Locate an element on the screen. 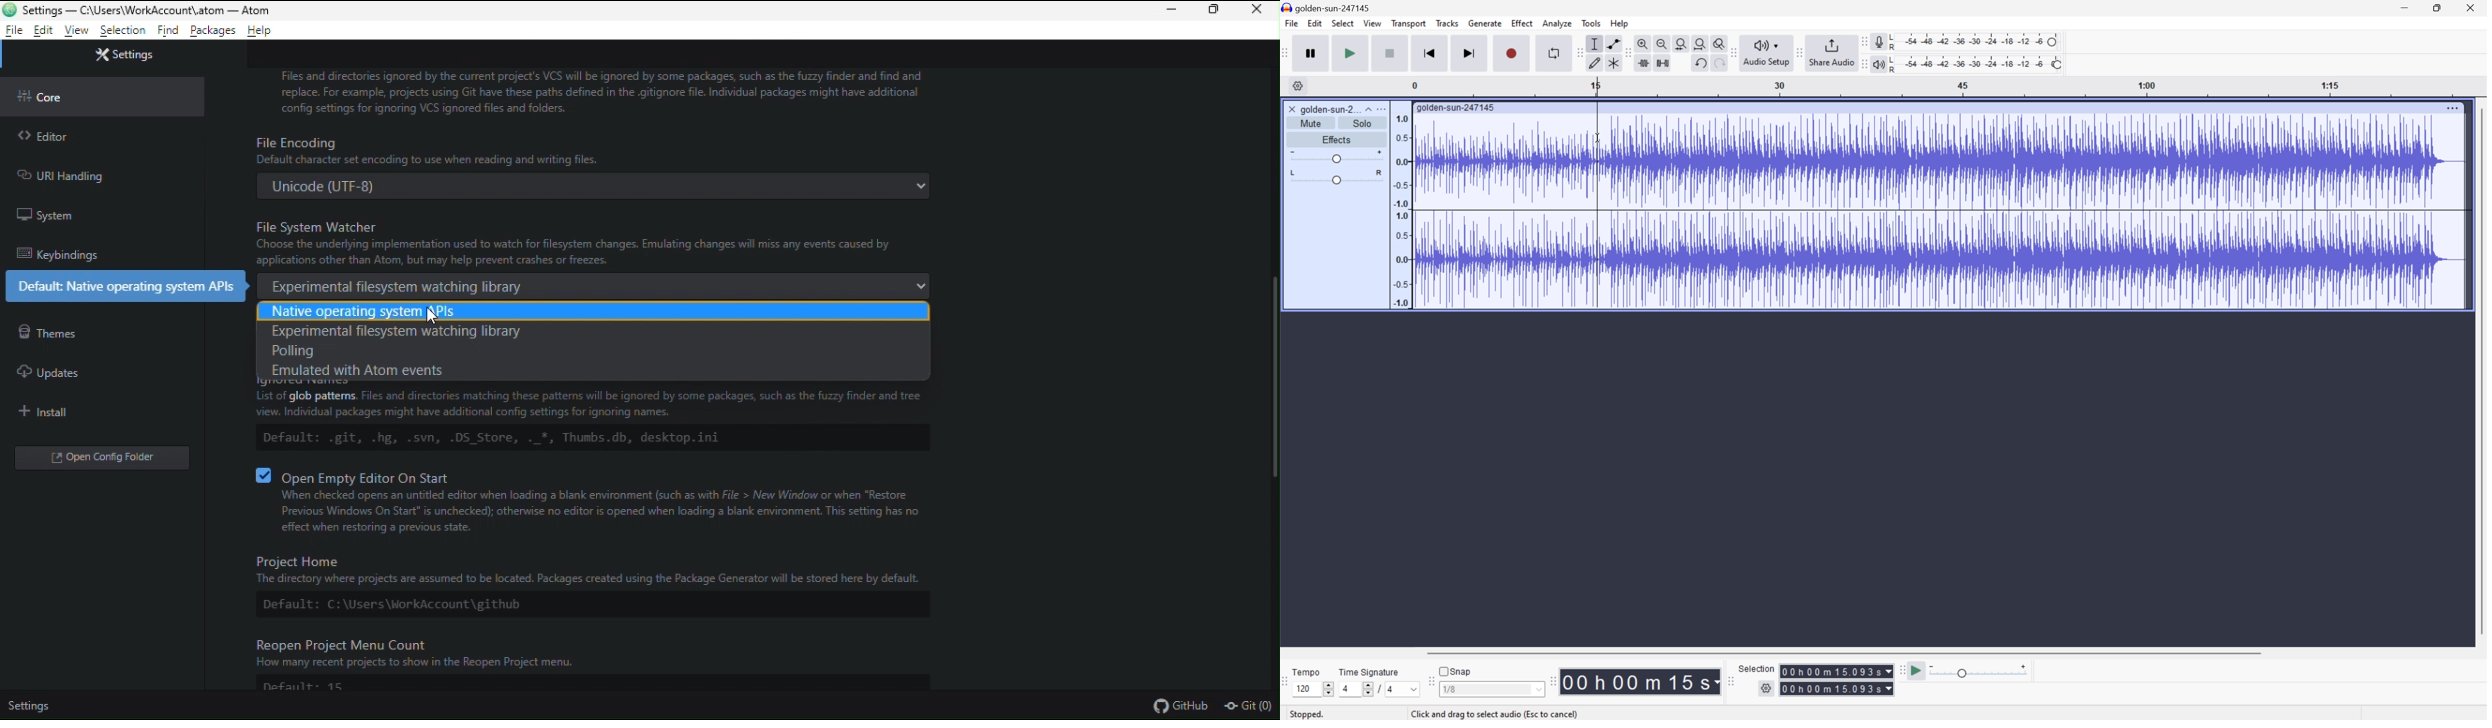 The width and height of the screenshot is (2492, 728). Snap is located at coordinates (1455, 670).